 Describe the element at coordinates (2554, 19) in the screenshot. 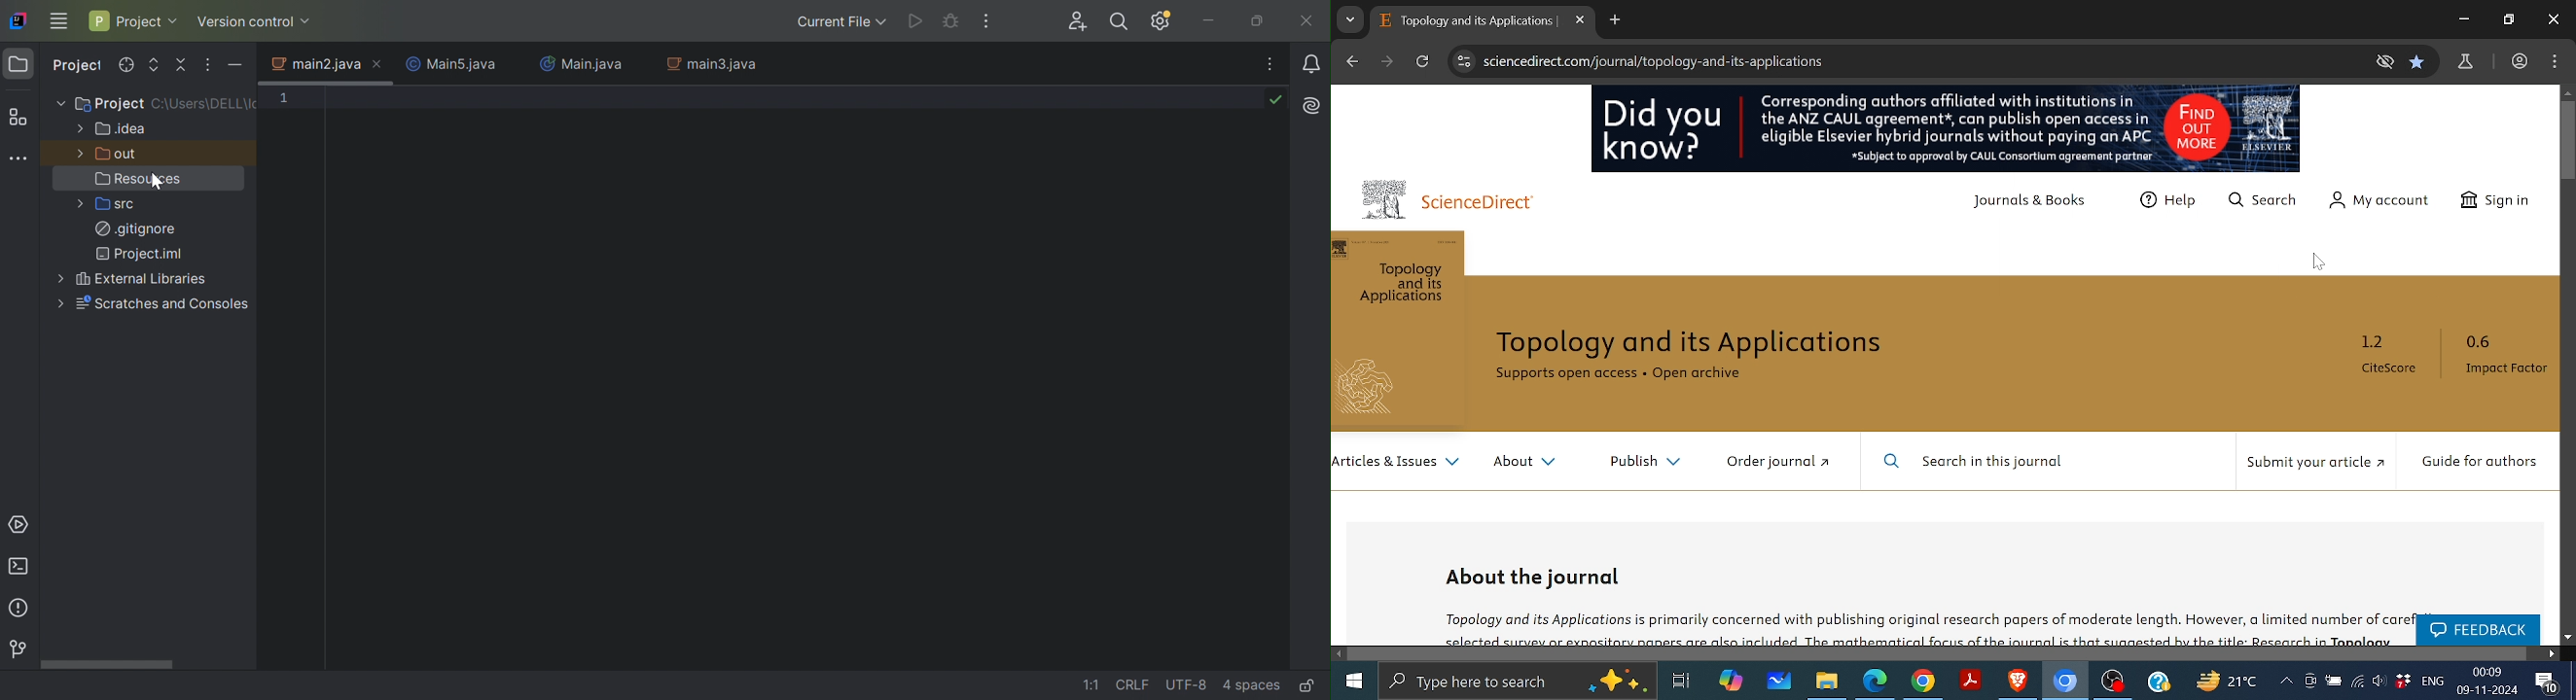

I see `Close window` at that location.